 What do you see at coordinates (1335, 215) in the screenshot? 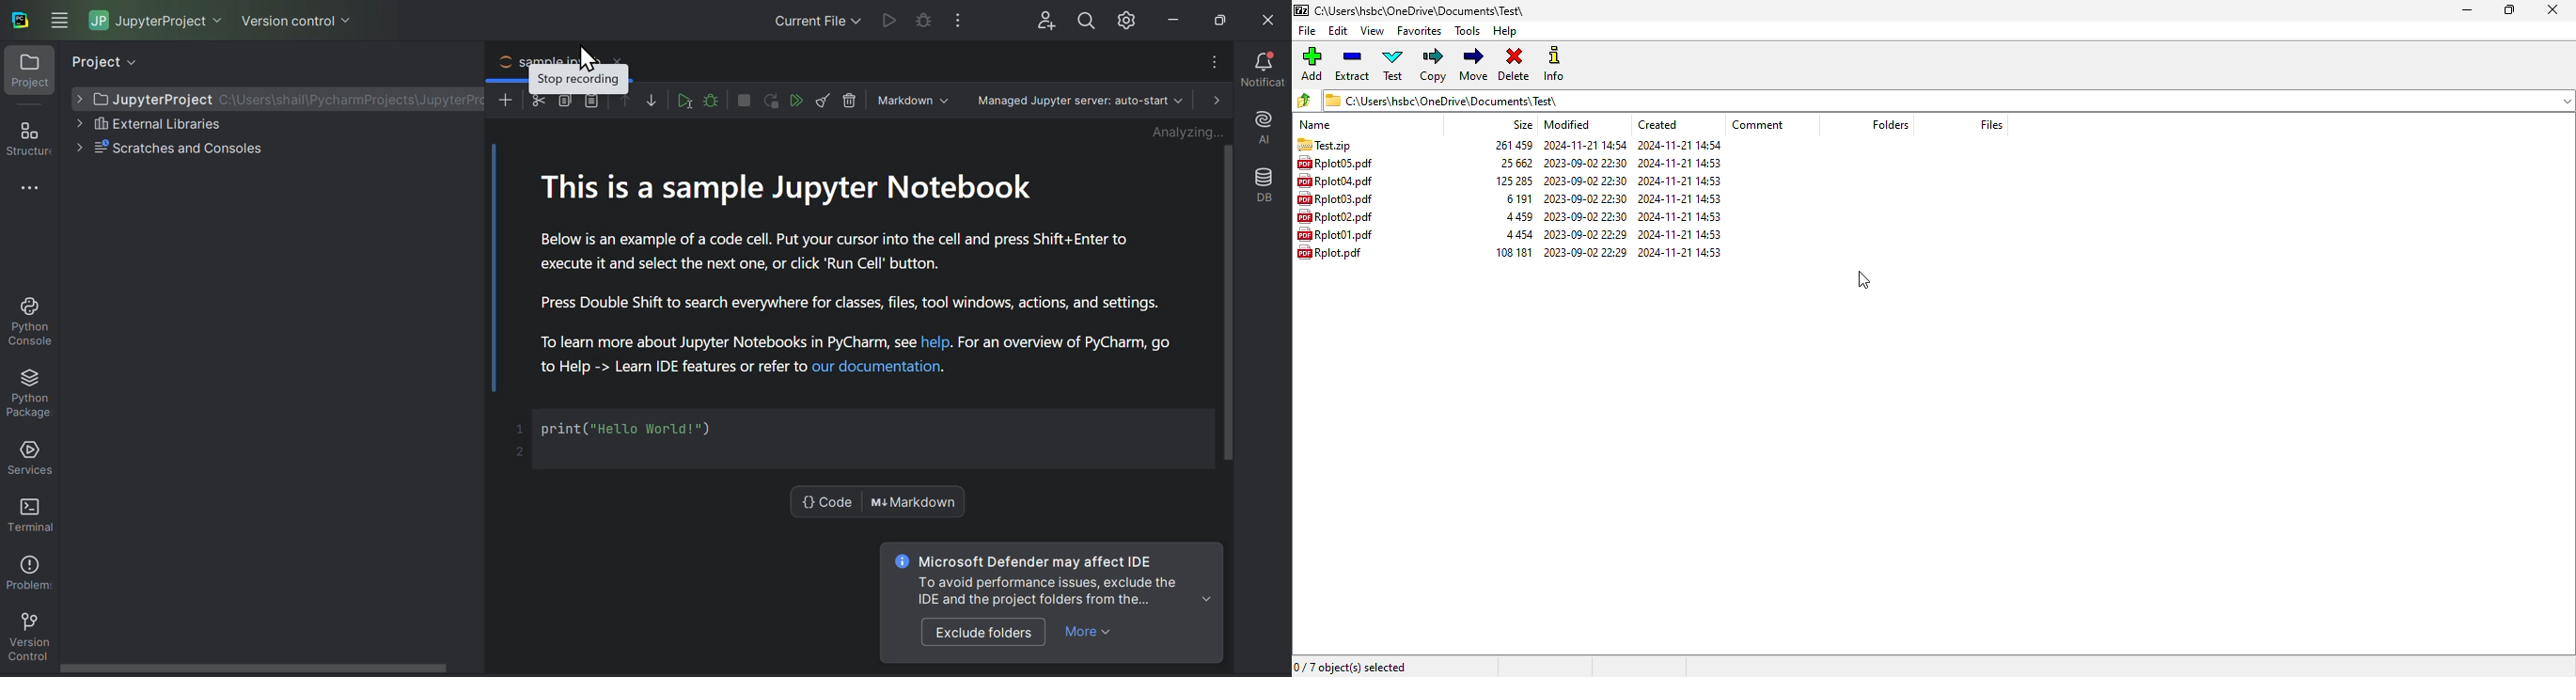
I see `rplot02` at bounding box center [1335, 215].